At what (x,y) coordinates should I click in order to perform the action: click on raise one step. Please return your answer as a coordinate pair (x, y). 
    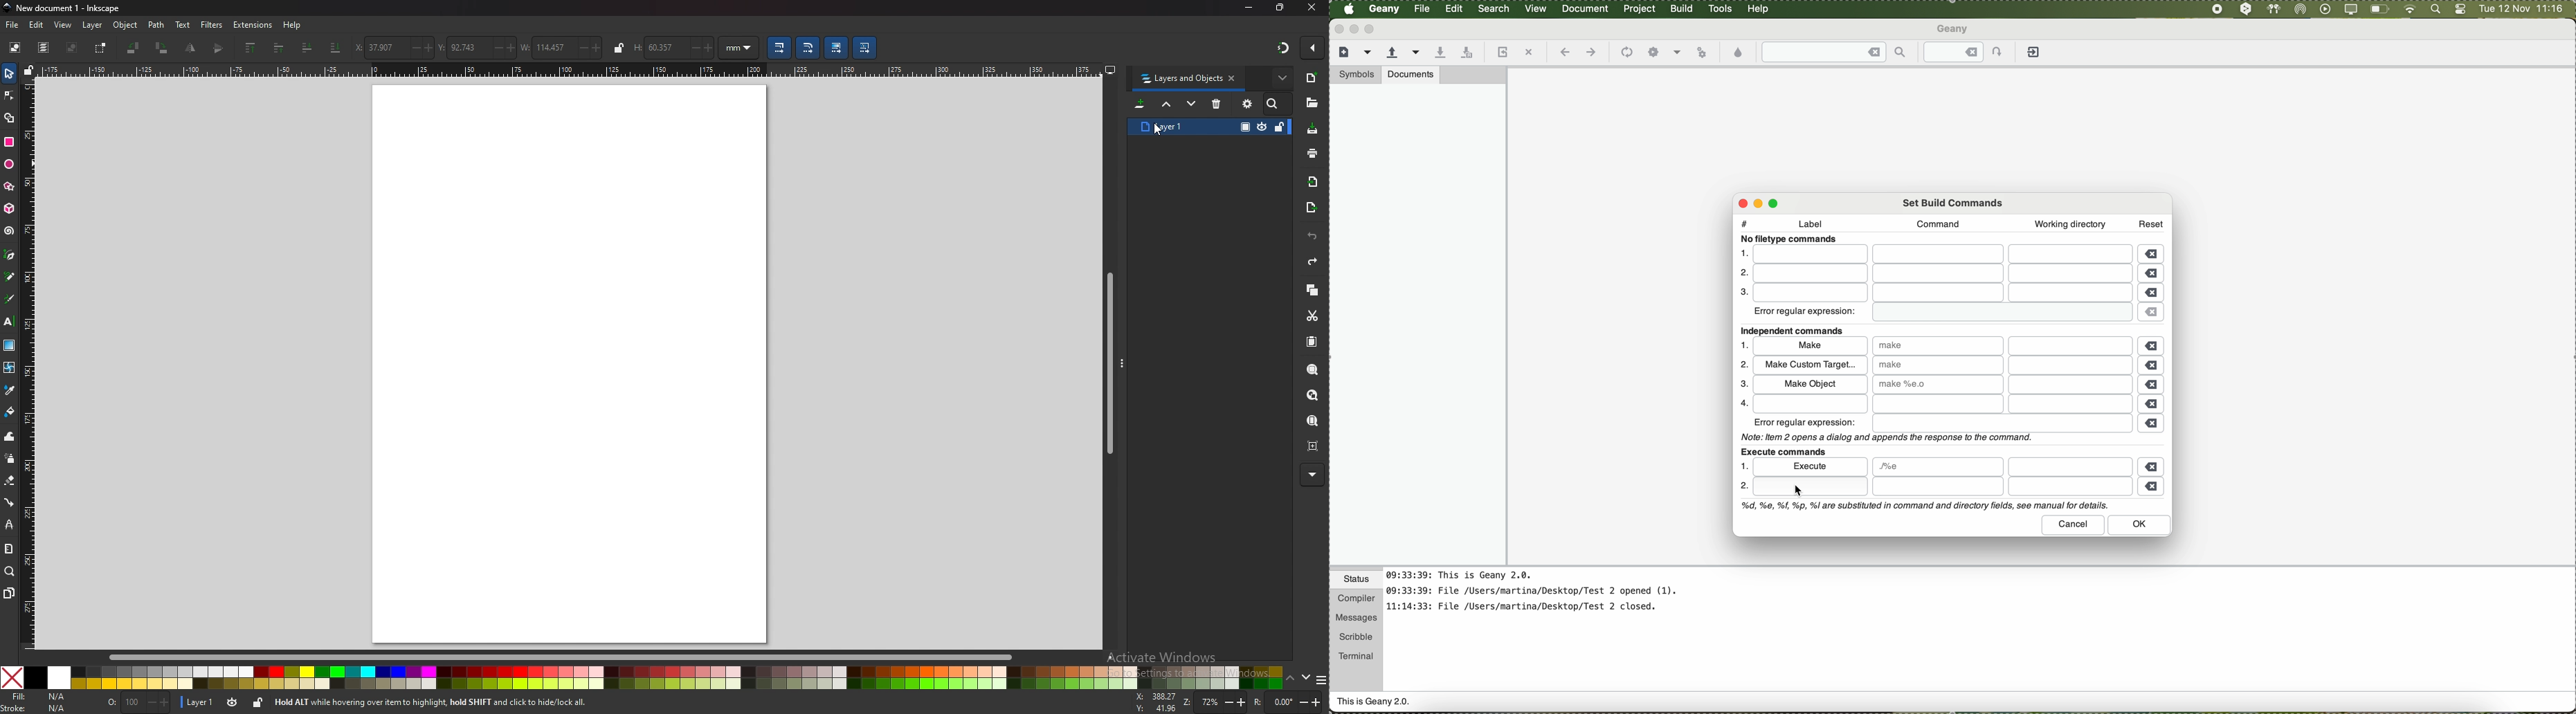
    Looking at the image, I should click on (279, 47).